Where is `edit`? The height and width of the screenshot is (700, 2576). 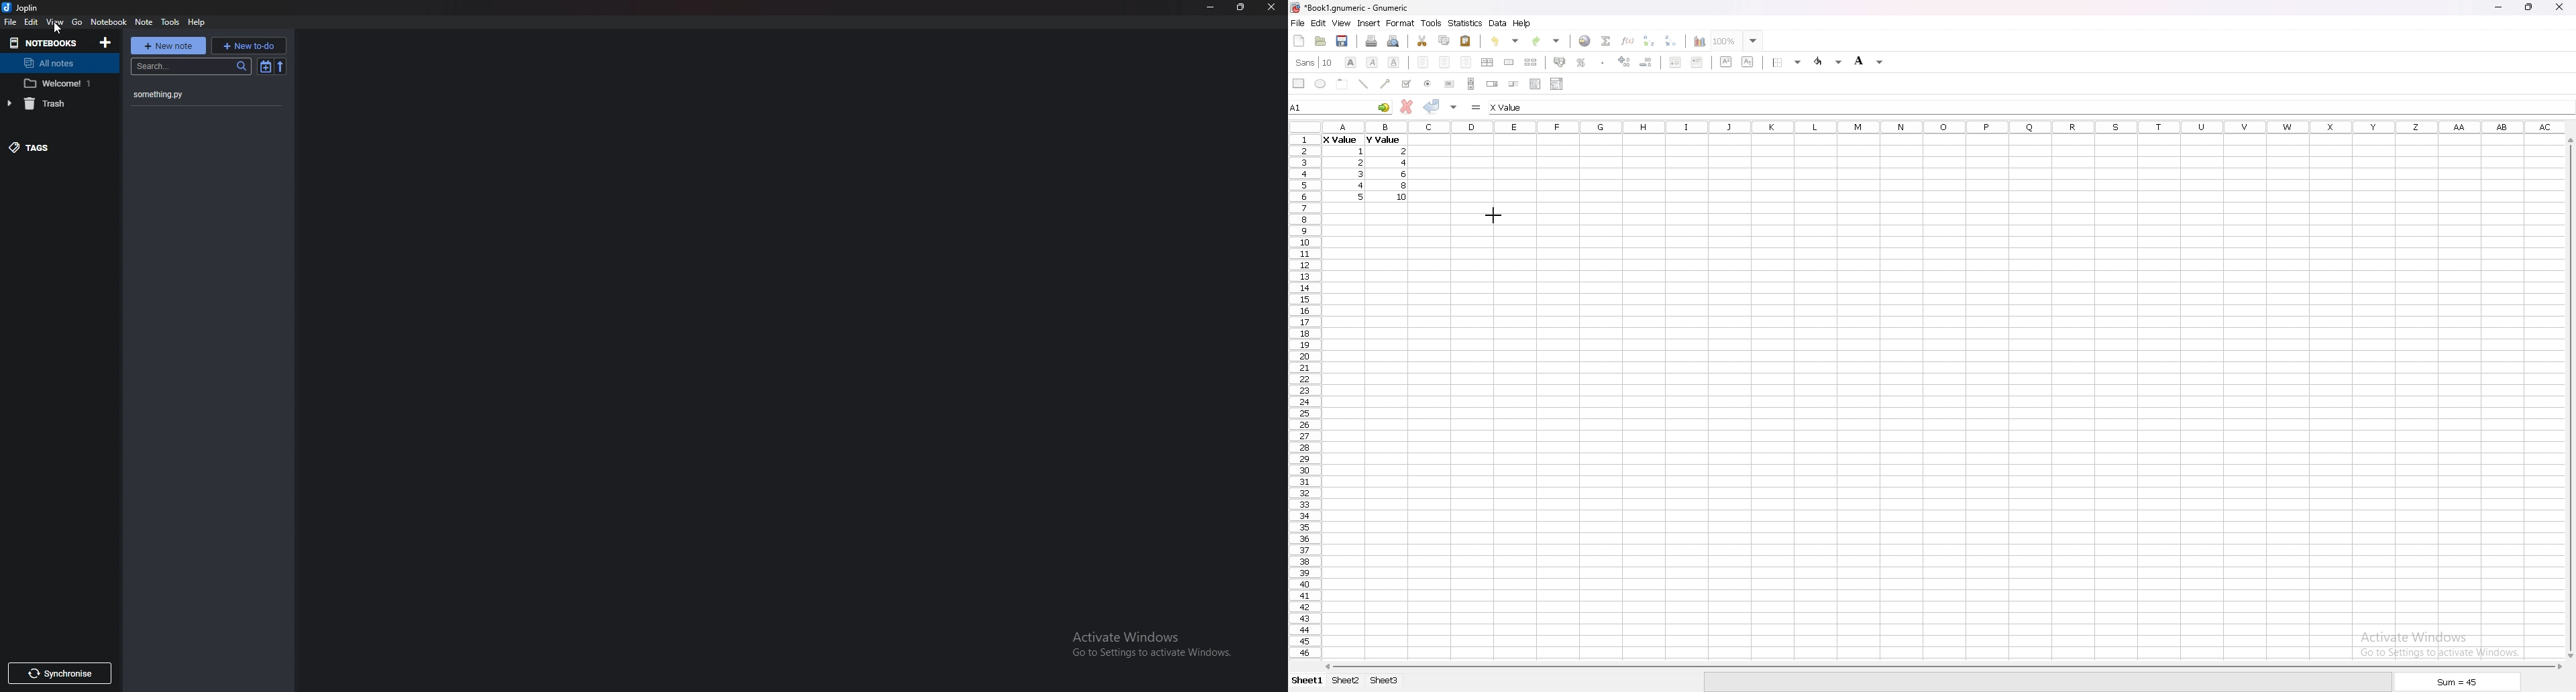 edit is located at coordinates (31, 23).